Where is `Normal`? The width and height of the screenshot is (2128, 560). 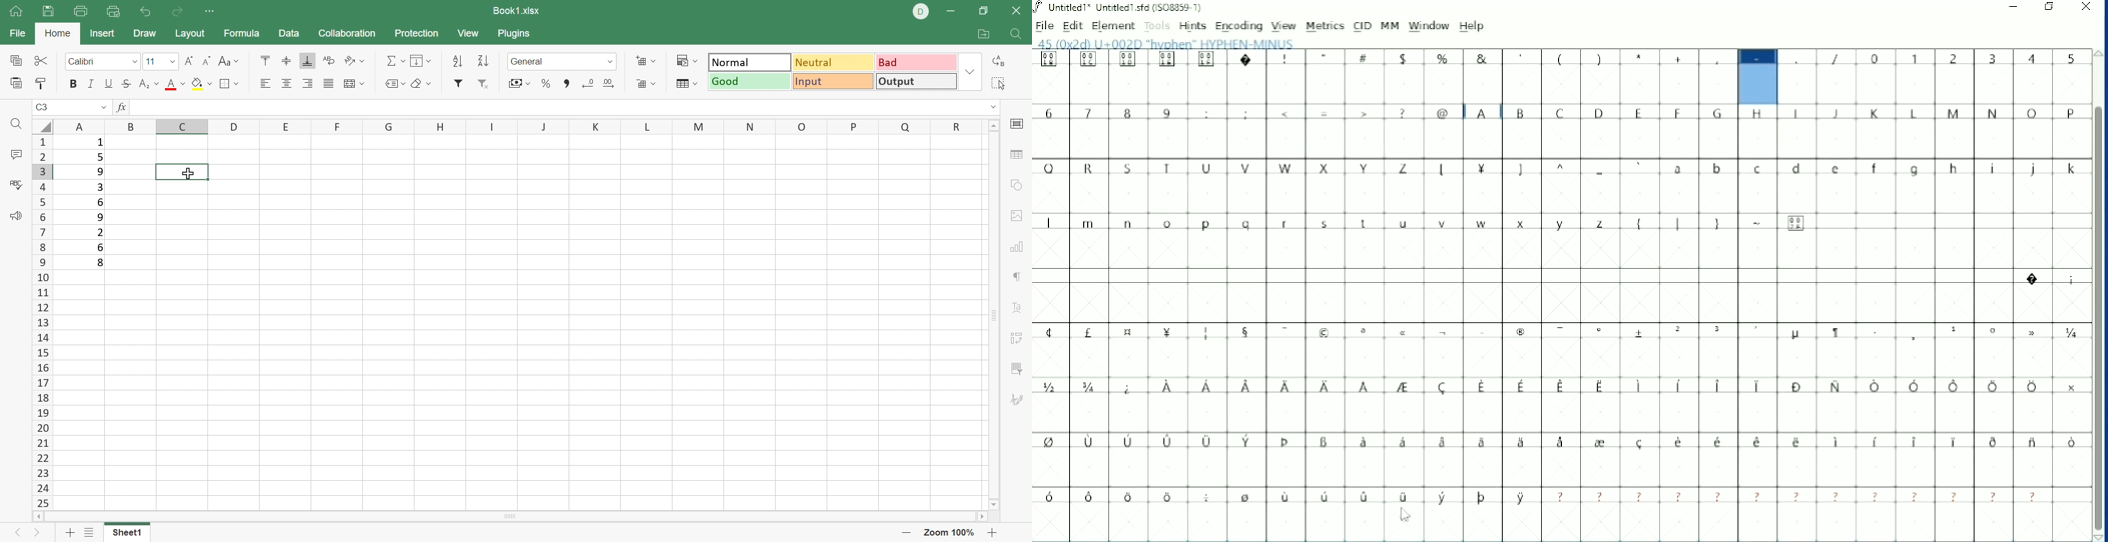
Normal is located at coordinates (747, 62).